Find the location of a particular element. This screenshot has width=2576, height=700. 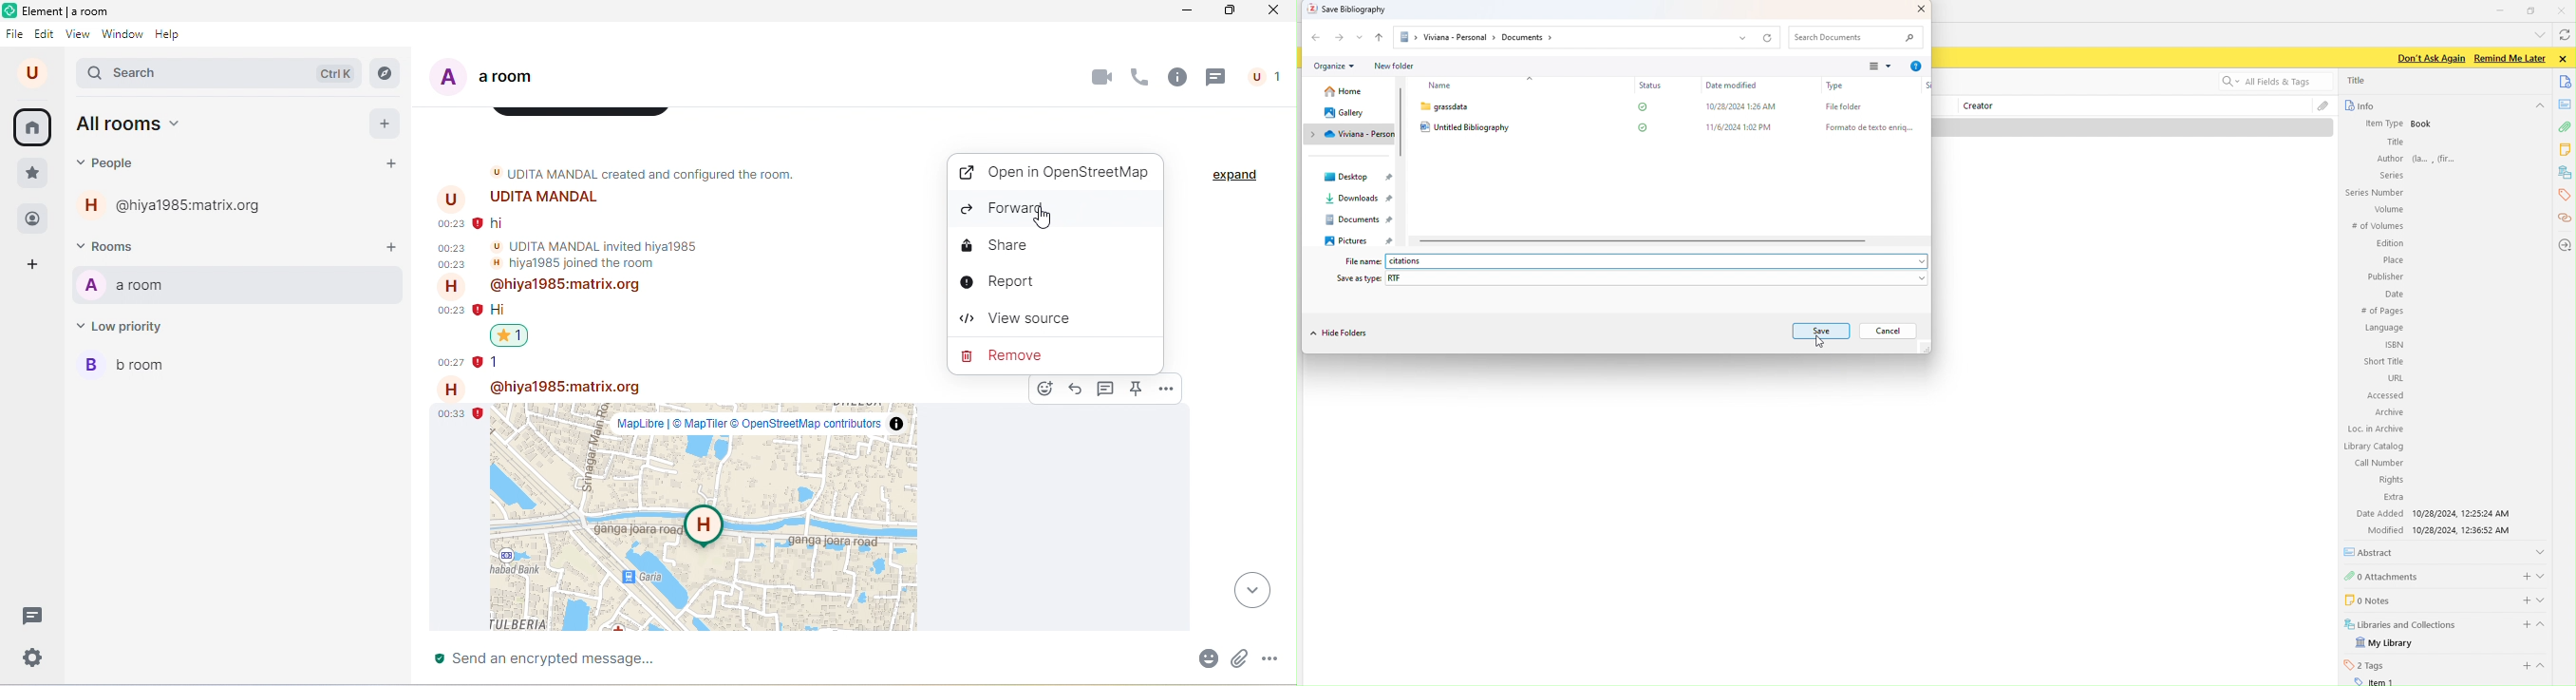

New Folder is located at coordinates (1396, 66).